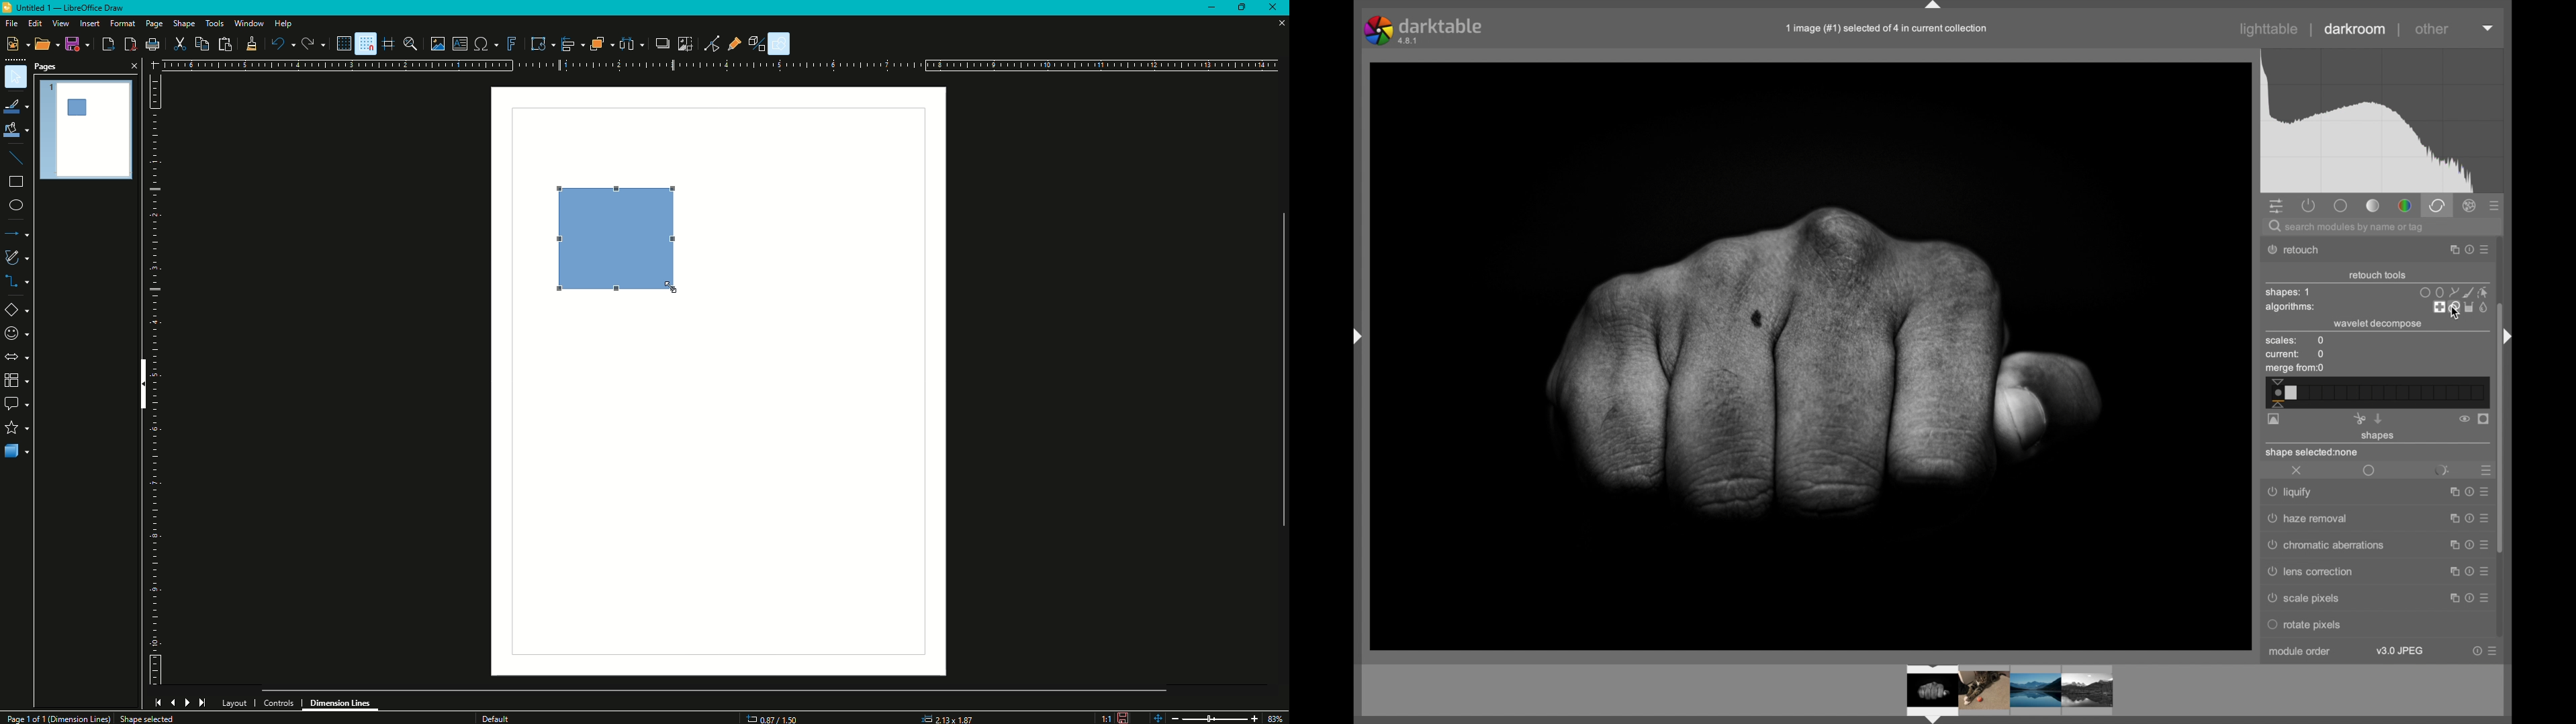 Image resolution: width=2576 pixels, height=728 pixels. What do you see at coordinates (2432, 29) in the screenshot?
I see `other` at bounding box center [2432, 29].